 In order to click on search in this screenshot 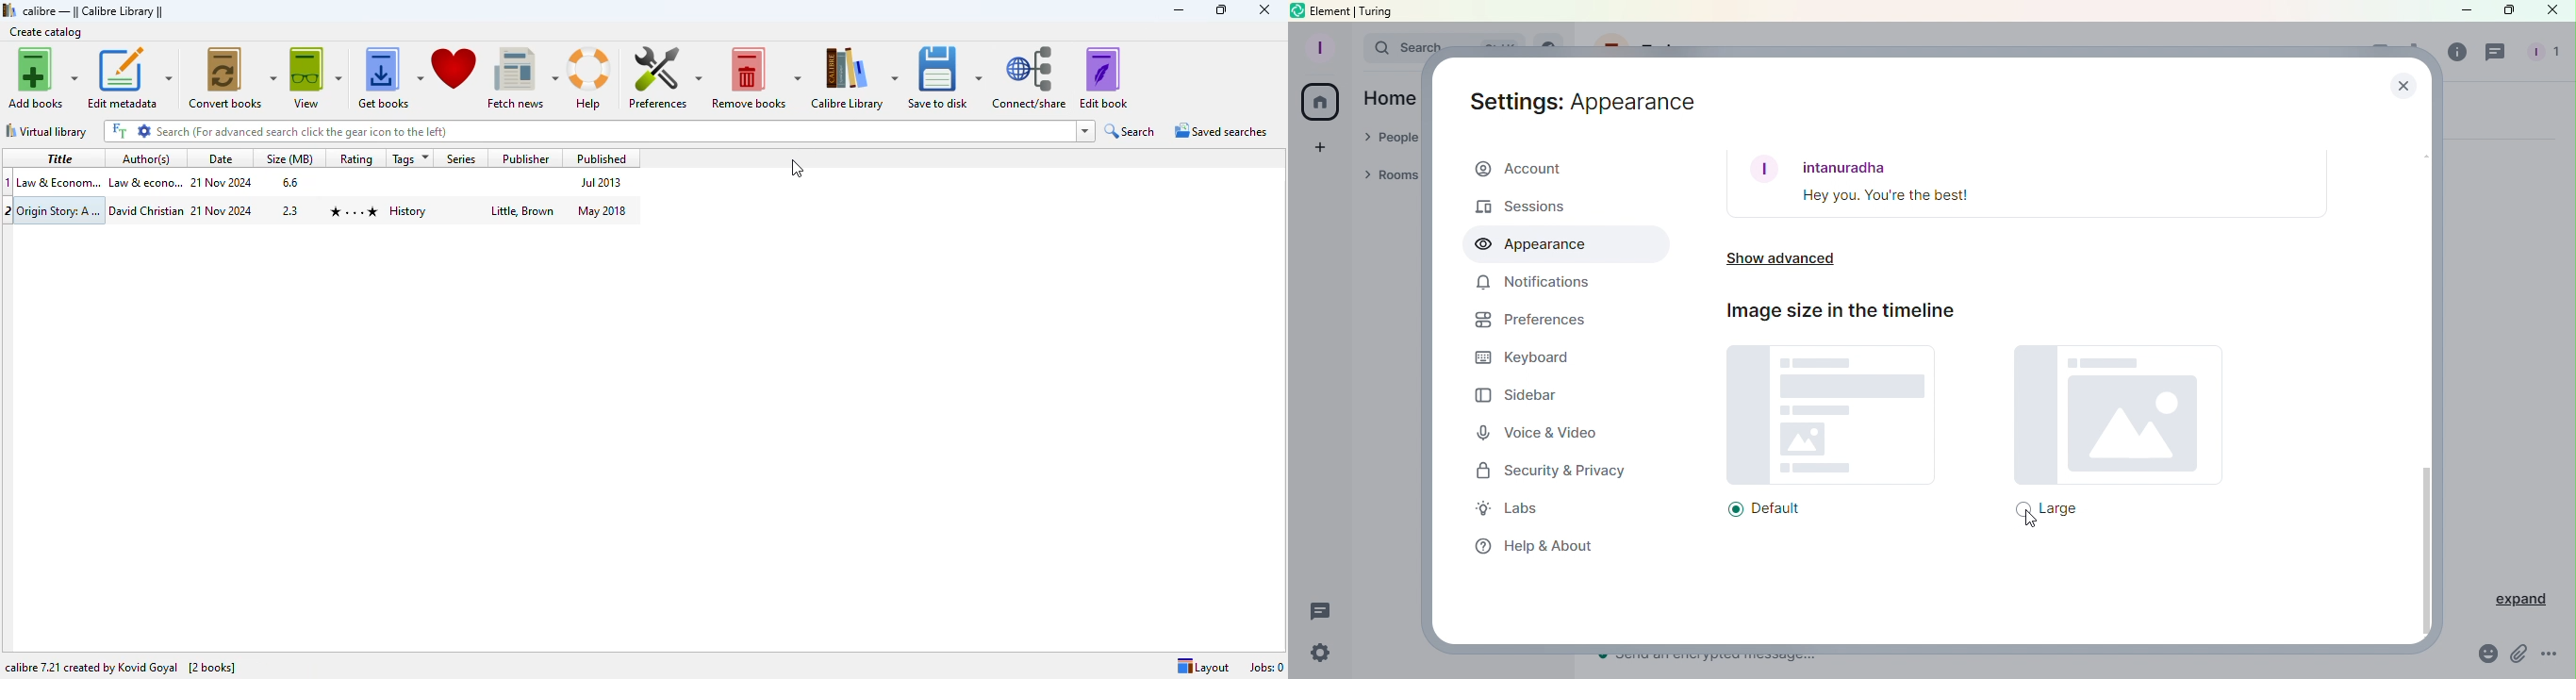, I will do `click(614, 130)`.